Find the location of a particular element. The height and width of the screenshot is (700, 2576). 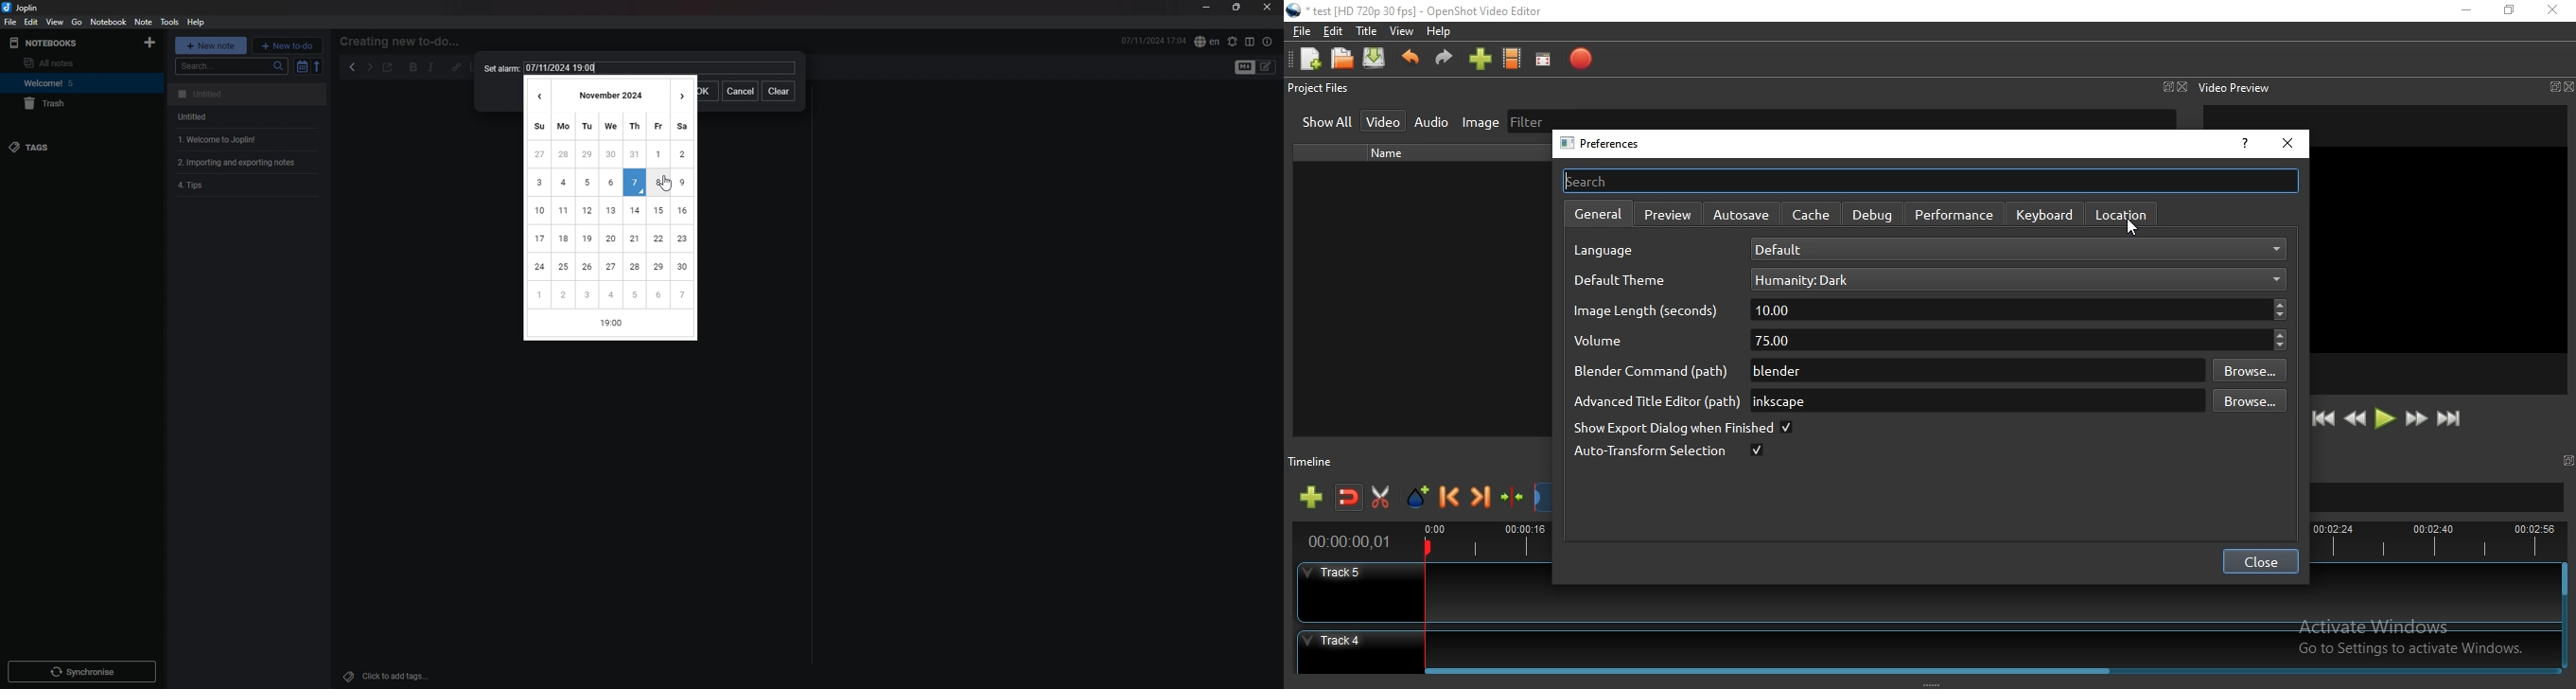

month is located at coordinates (610, 94).